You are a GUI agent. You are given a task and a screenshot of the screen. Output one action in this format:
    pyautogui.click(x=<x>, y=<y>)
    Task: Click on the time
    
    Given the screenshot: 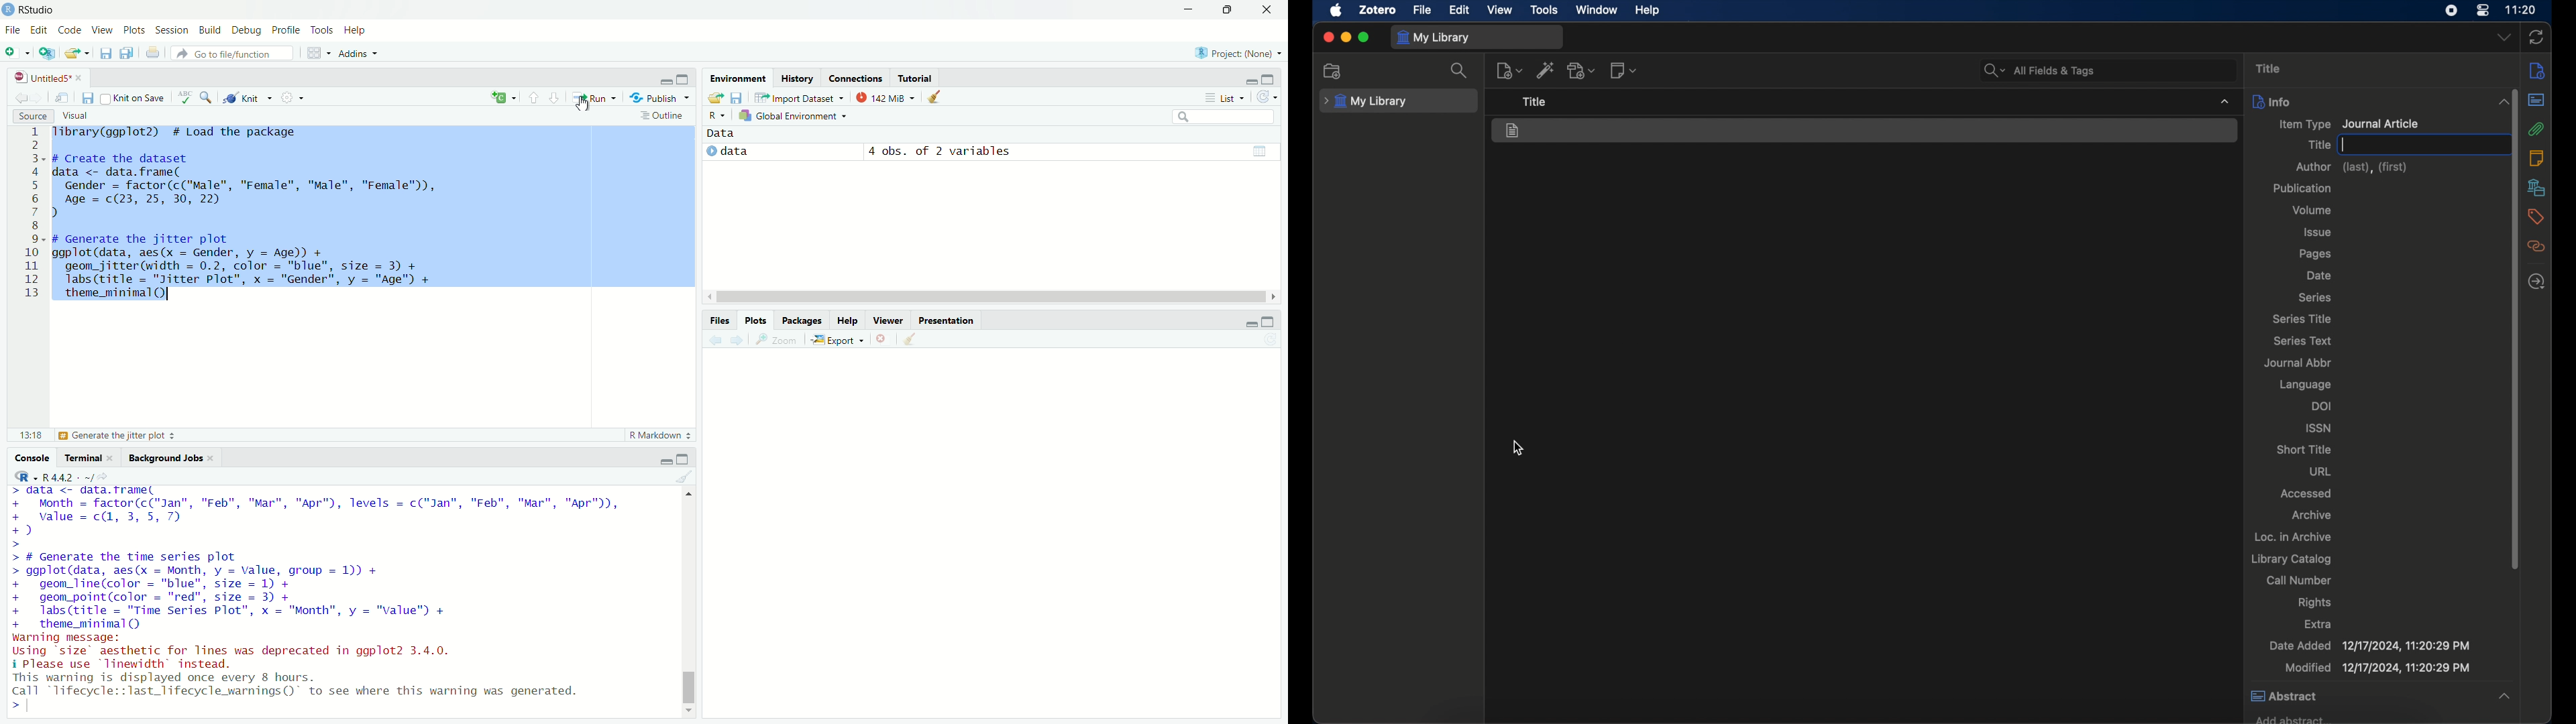 What is the action you would take?
    pyautogui.click(x=2522, y=10)
    